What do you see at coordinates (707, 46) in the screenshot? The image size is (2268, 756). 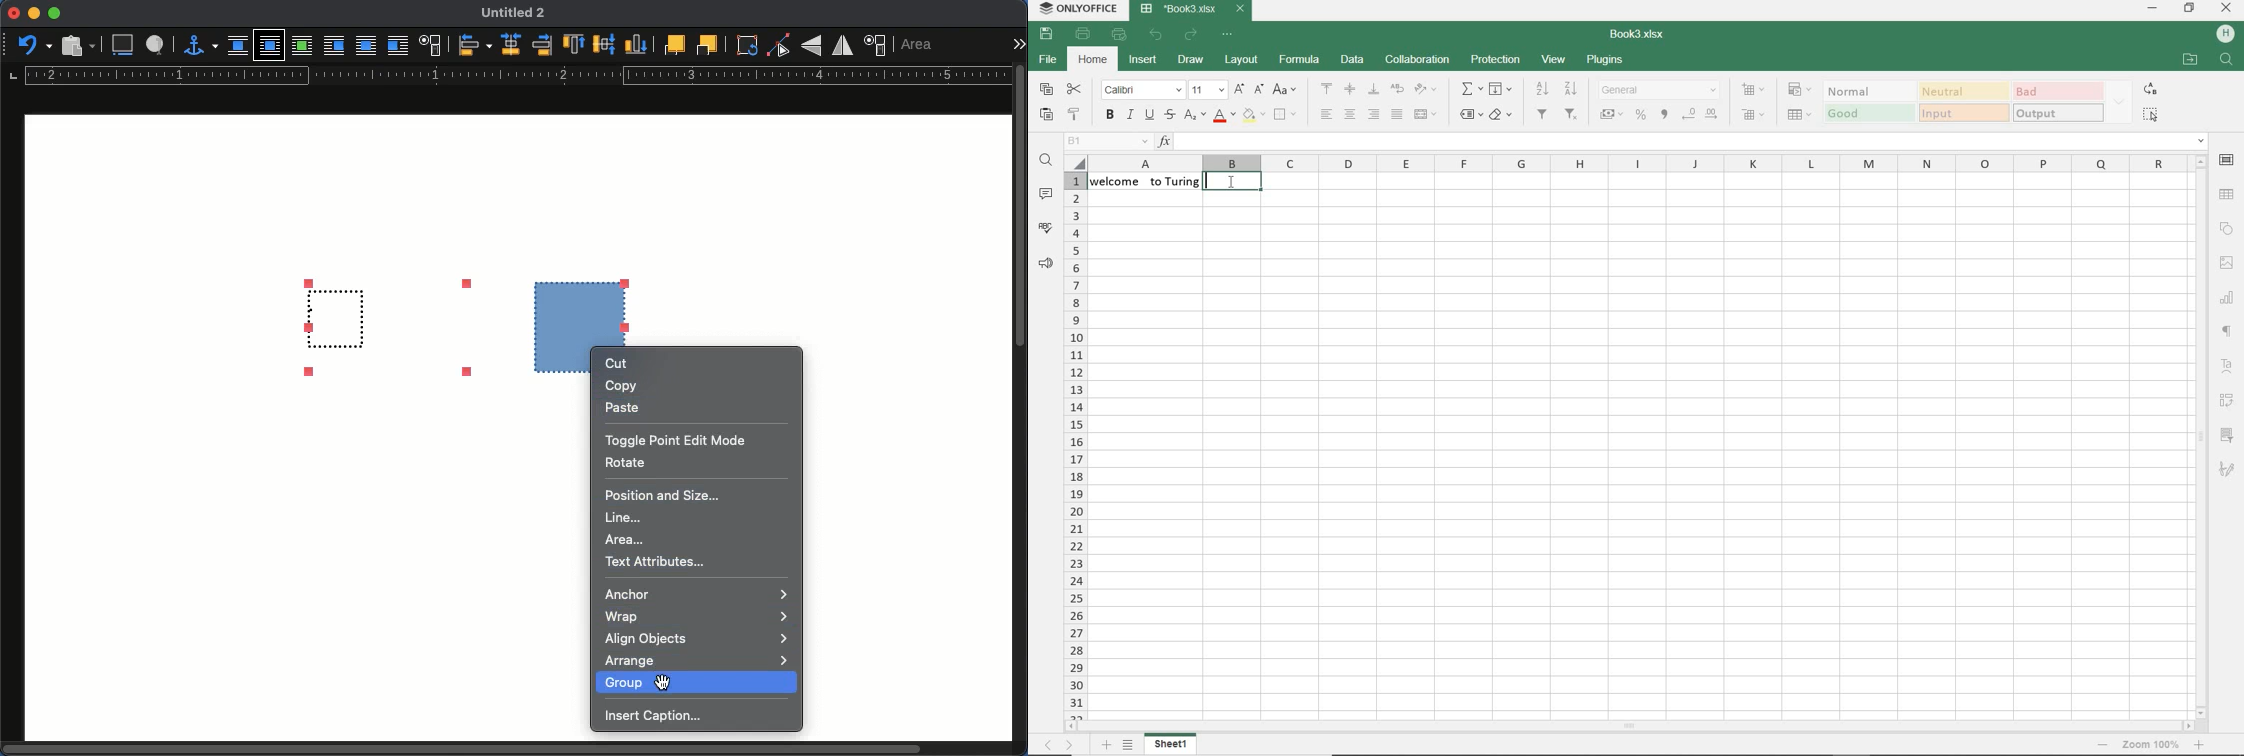 I see `back one` at bounding box center [707, 46].